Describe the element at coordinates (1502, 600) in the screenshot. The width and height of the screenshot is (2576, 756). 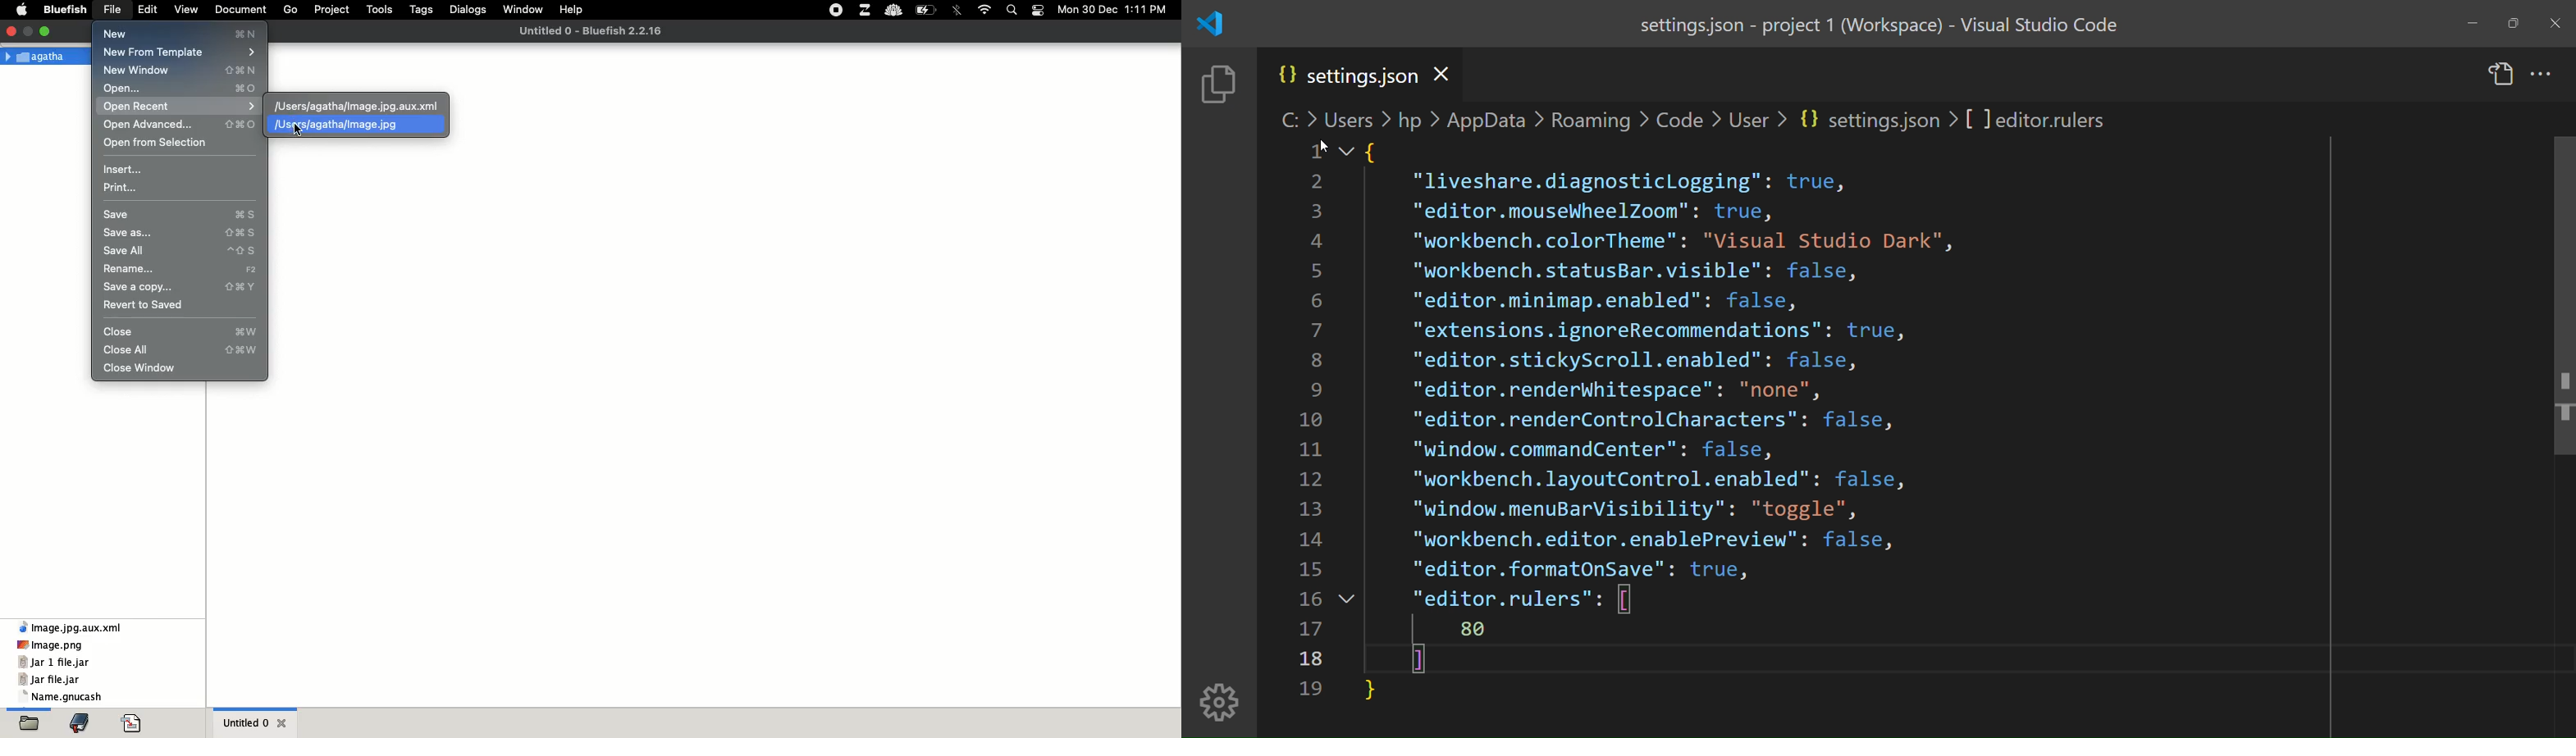
I see `editor rulers option` at that location.